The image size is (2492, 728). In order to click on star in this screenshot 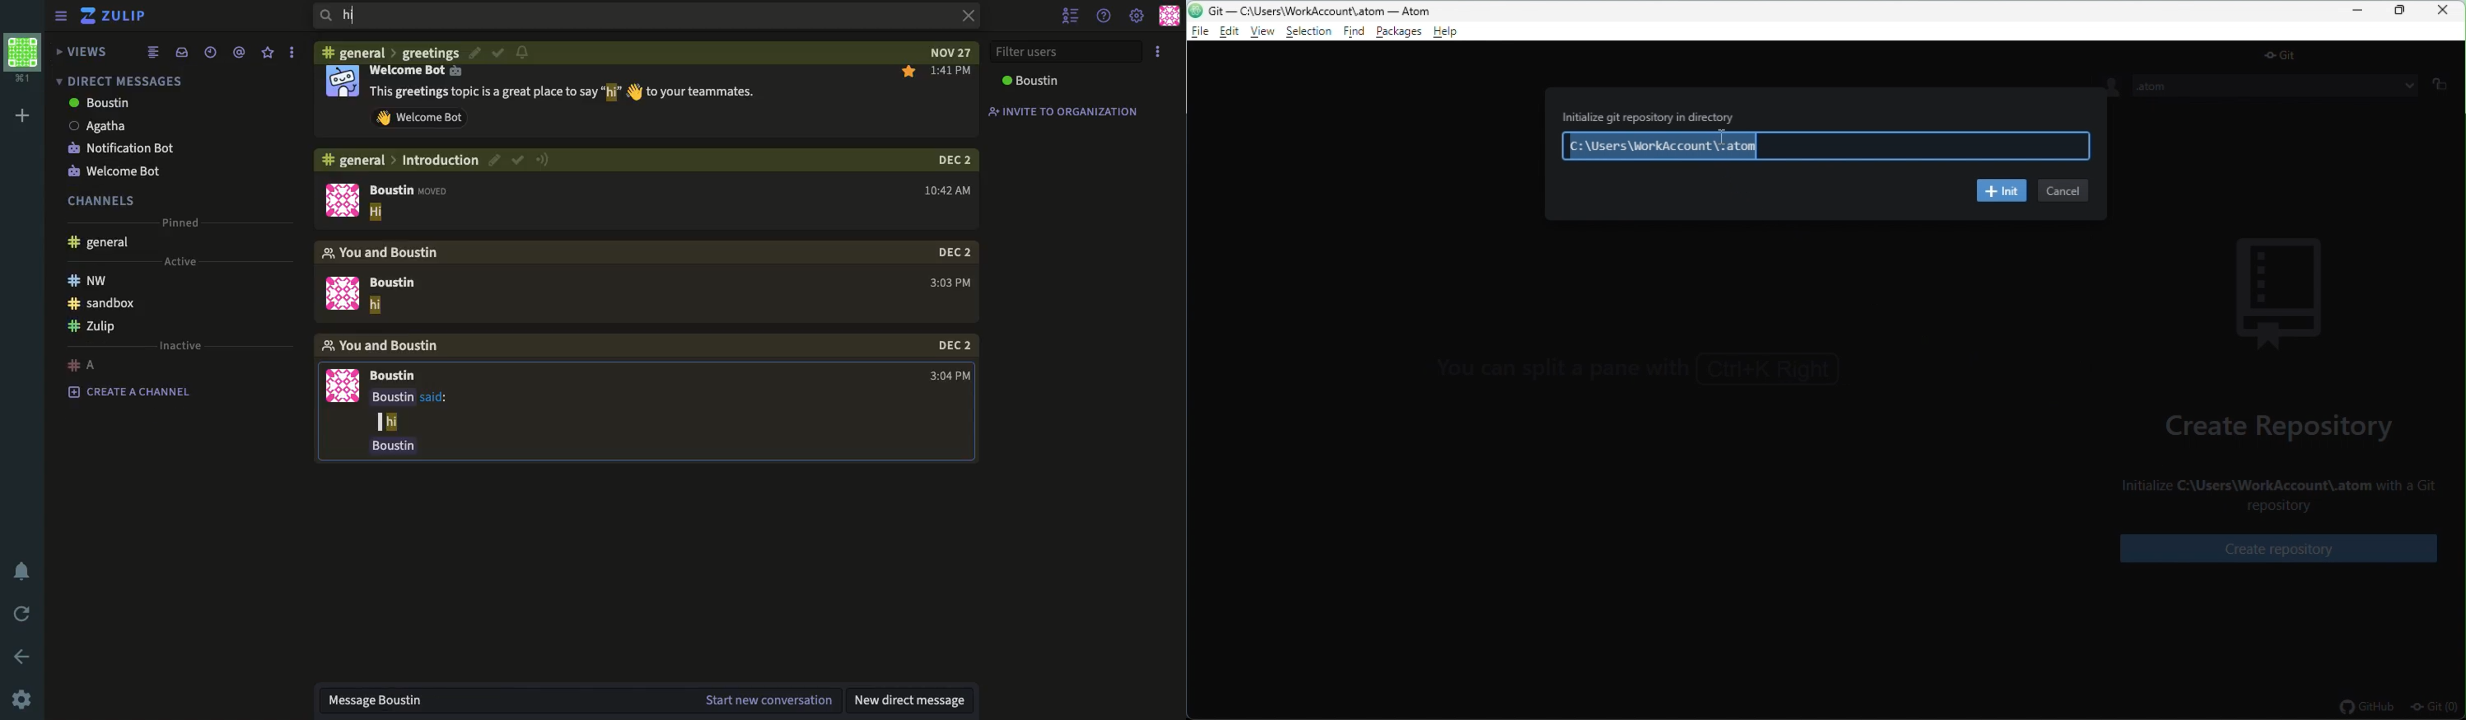, I will do `click(268, 51)`.